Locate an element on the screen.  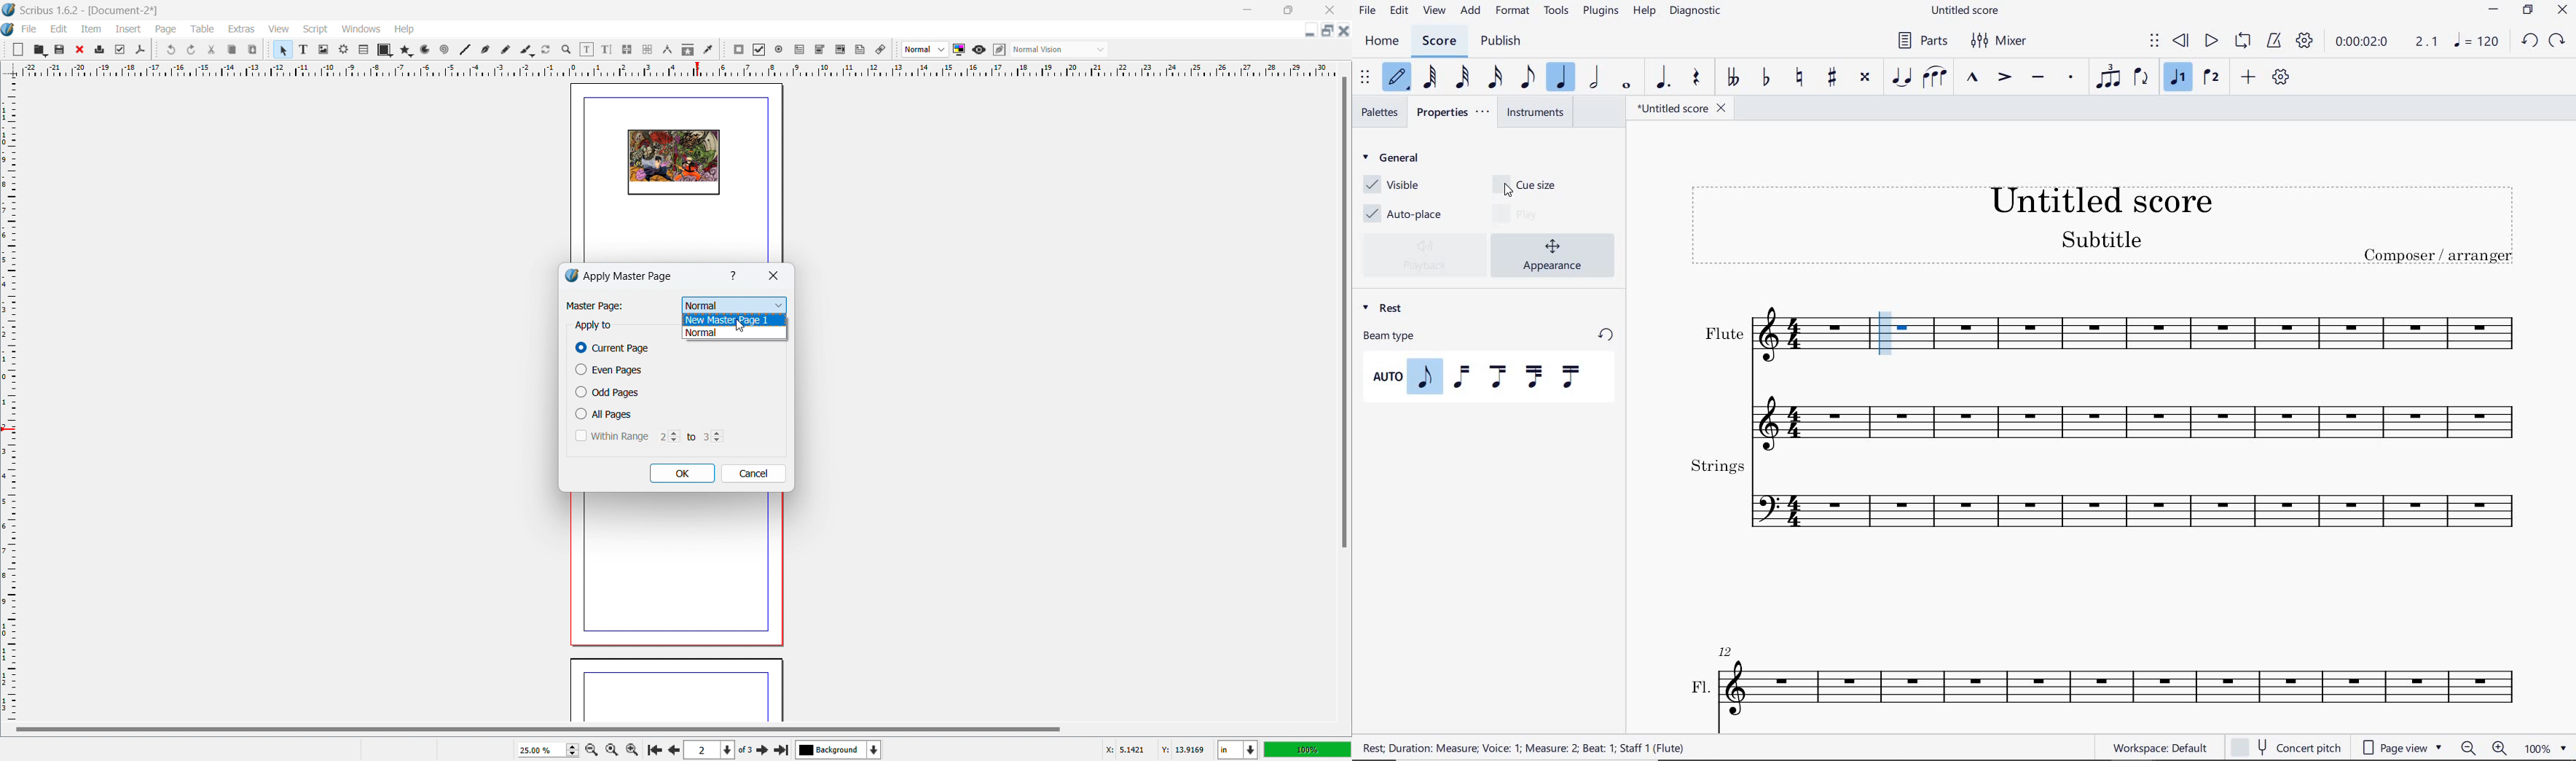
TUPLET is located at coordinates (2111, 76).